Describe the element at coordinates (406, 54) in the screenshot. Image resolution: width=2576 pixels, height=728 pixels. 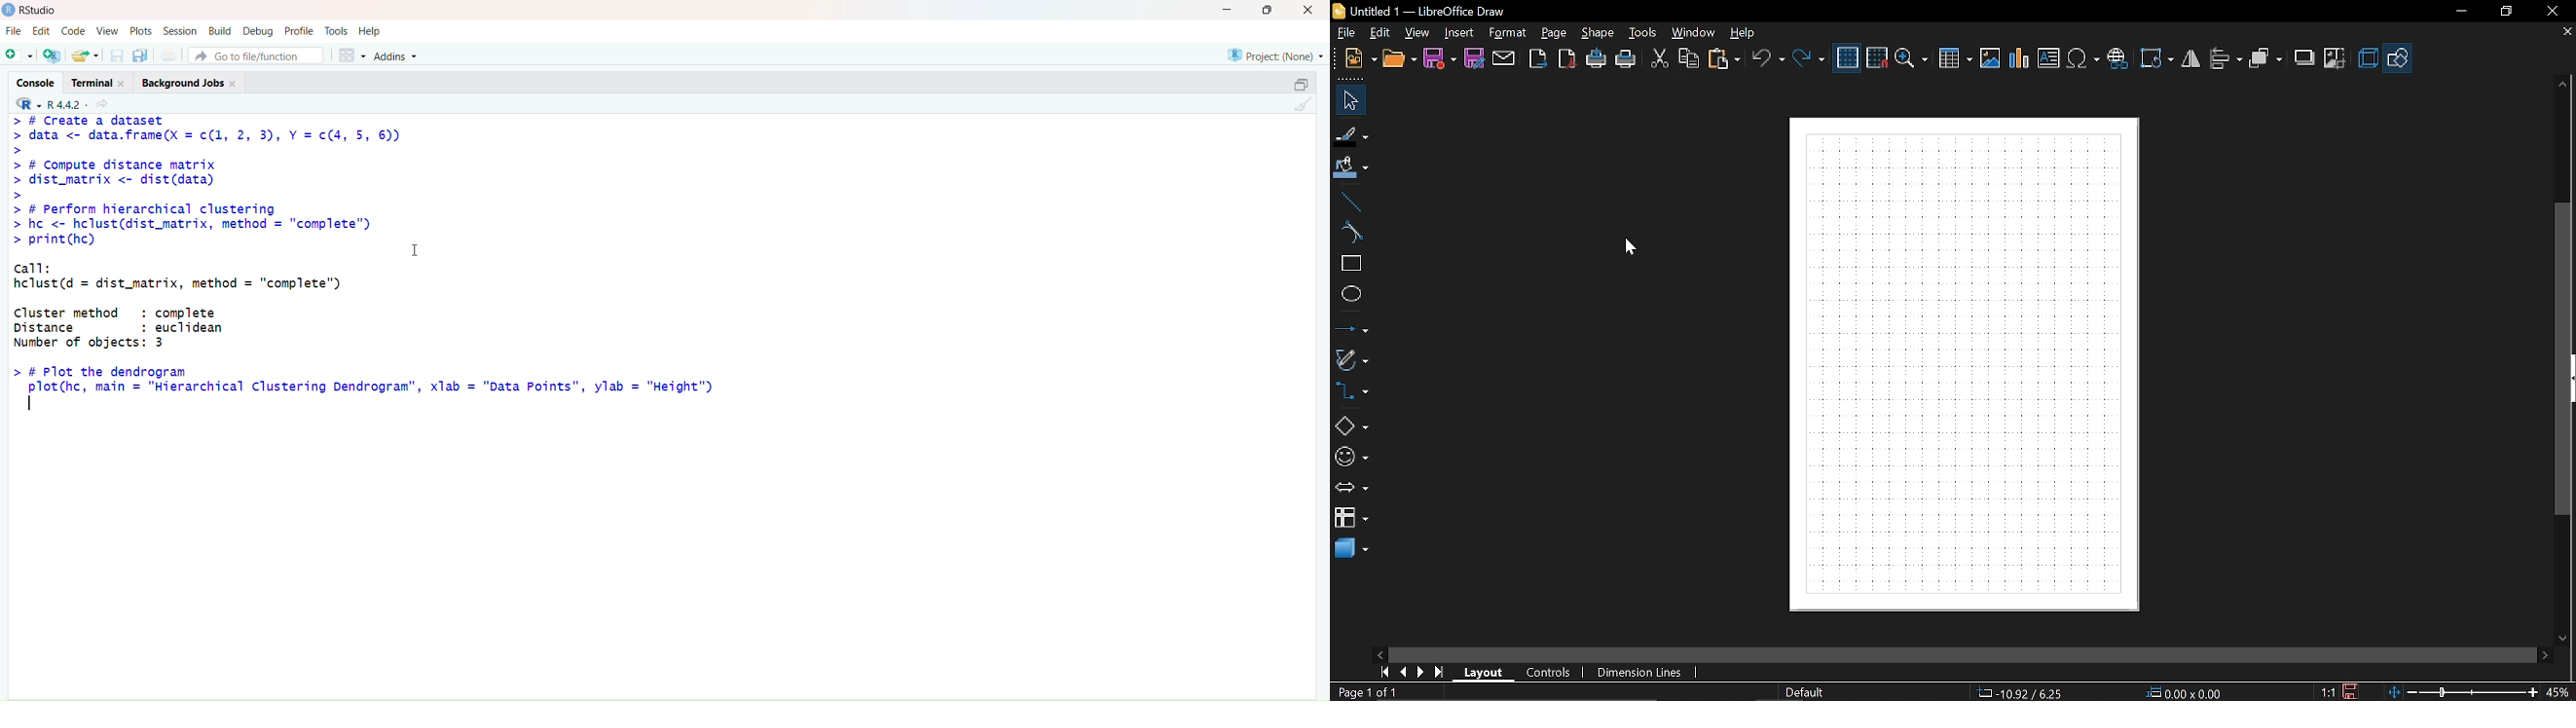
I see `Addins` at that location.